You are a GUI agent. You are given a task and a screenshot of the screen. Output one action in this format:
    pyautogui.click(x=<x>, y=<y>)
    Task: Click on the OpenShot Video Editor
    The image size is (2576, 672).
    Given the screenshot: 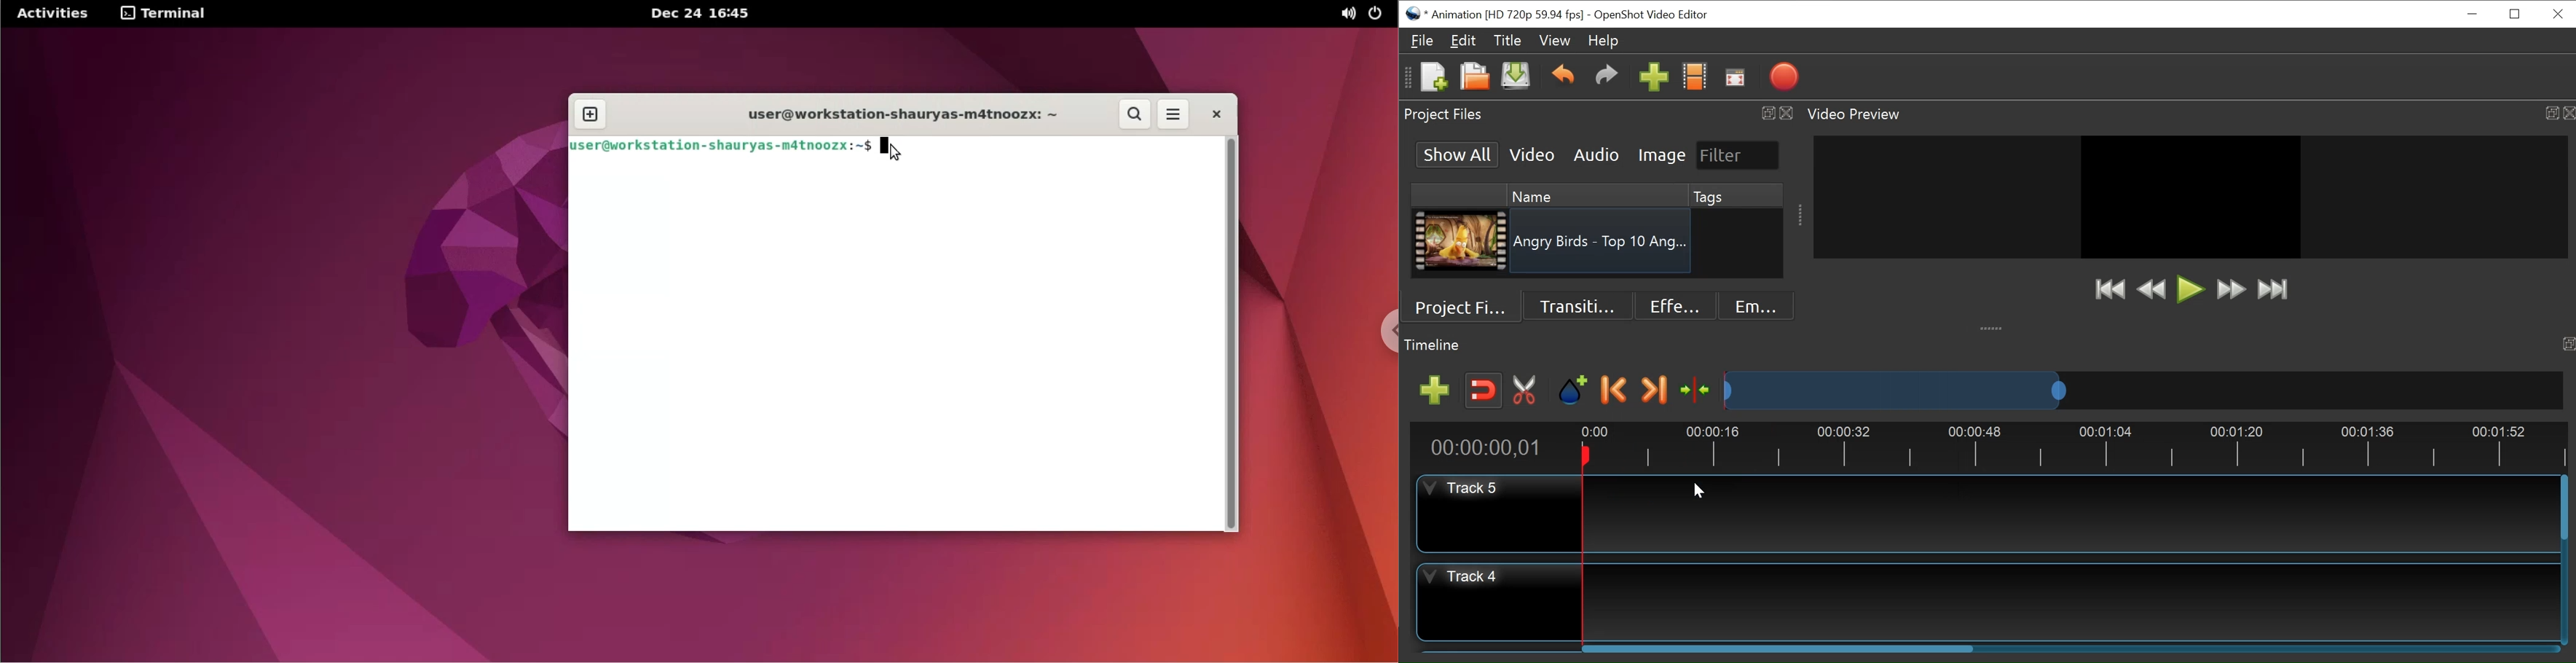 What is the action you would take?
    pyautogui.click(x=1651, y=15)
    